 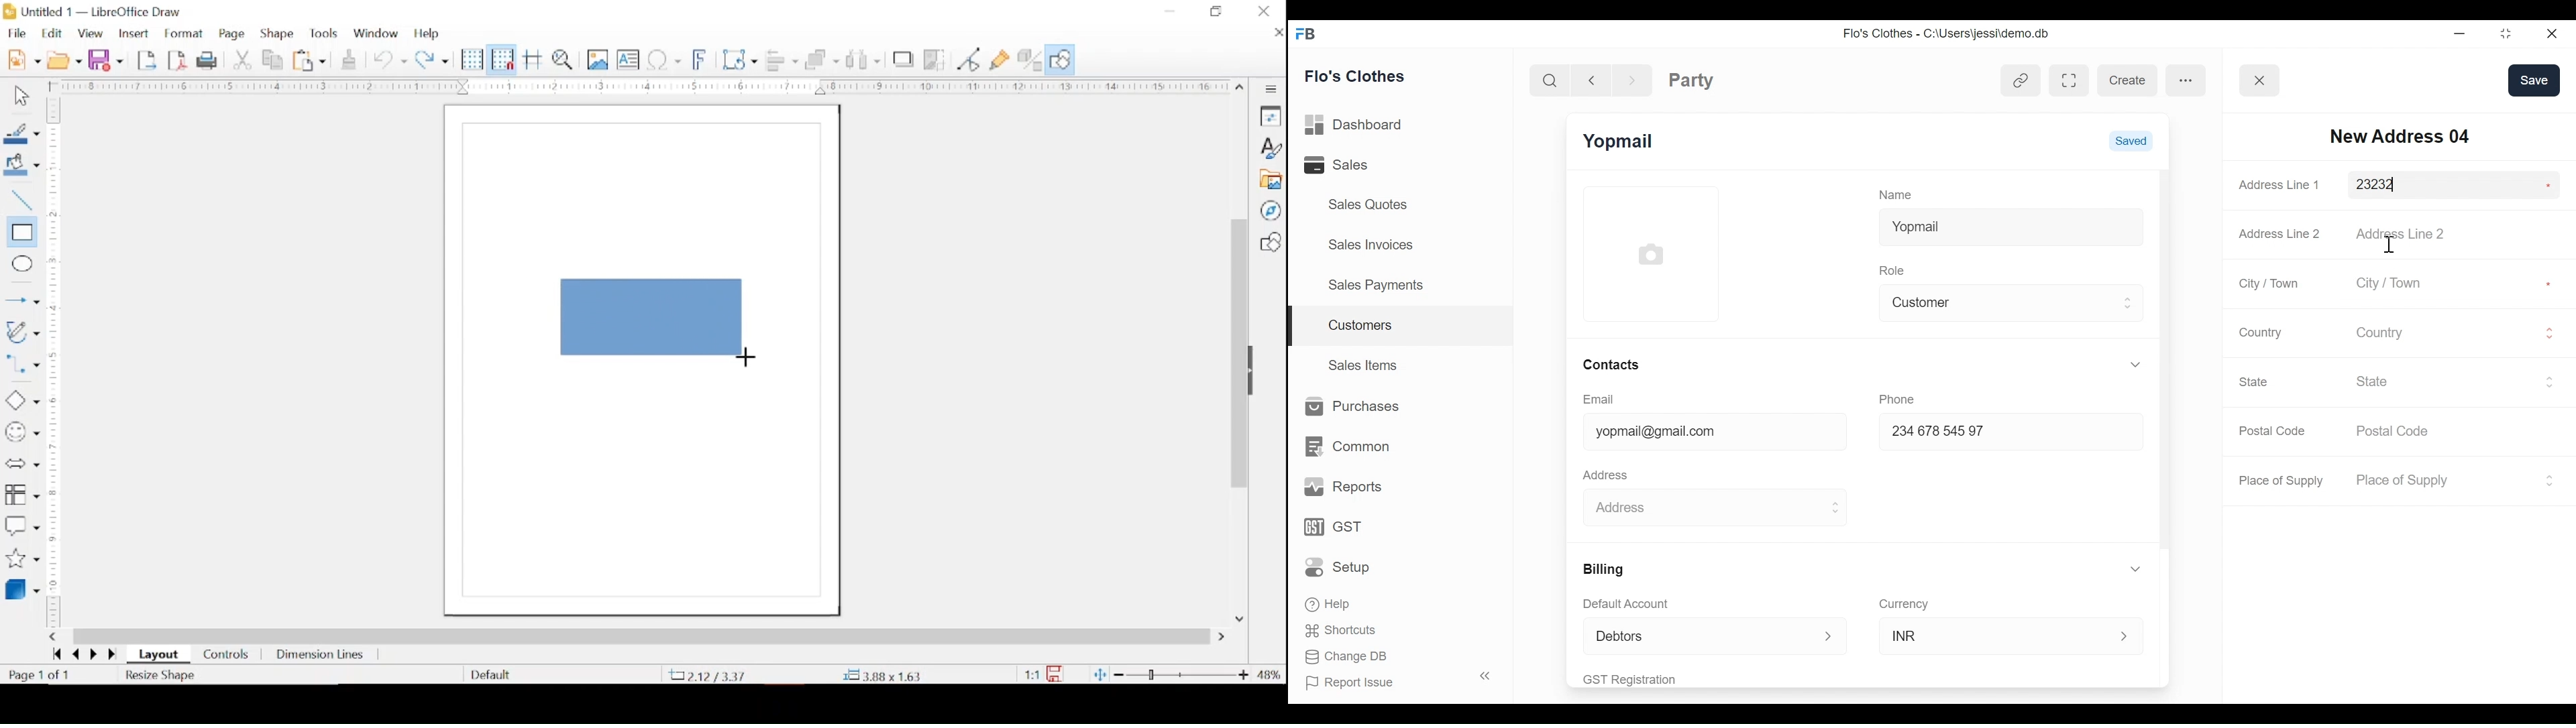 What do you see at coordinates (1599, 400) in the screenshot?
I see `Email` at bounding box center [1599, 400].